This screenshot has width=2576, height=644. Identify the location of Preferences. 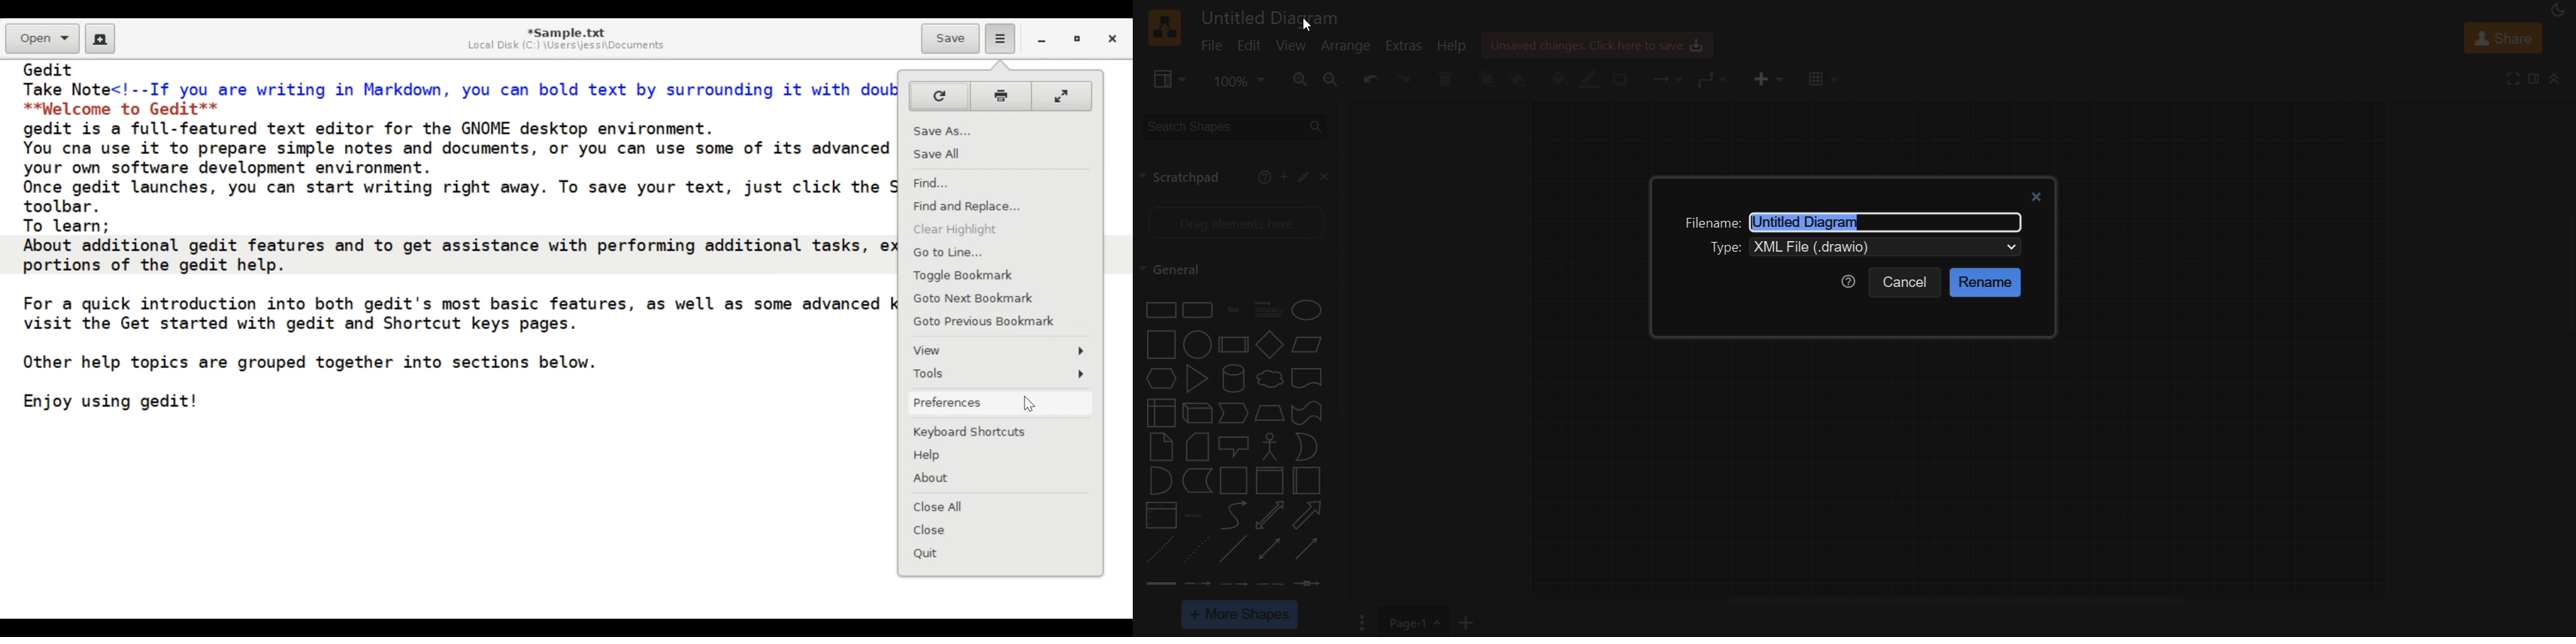
(1000, 402).